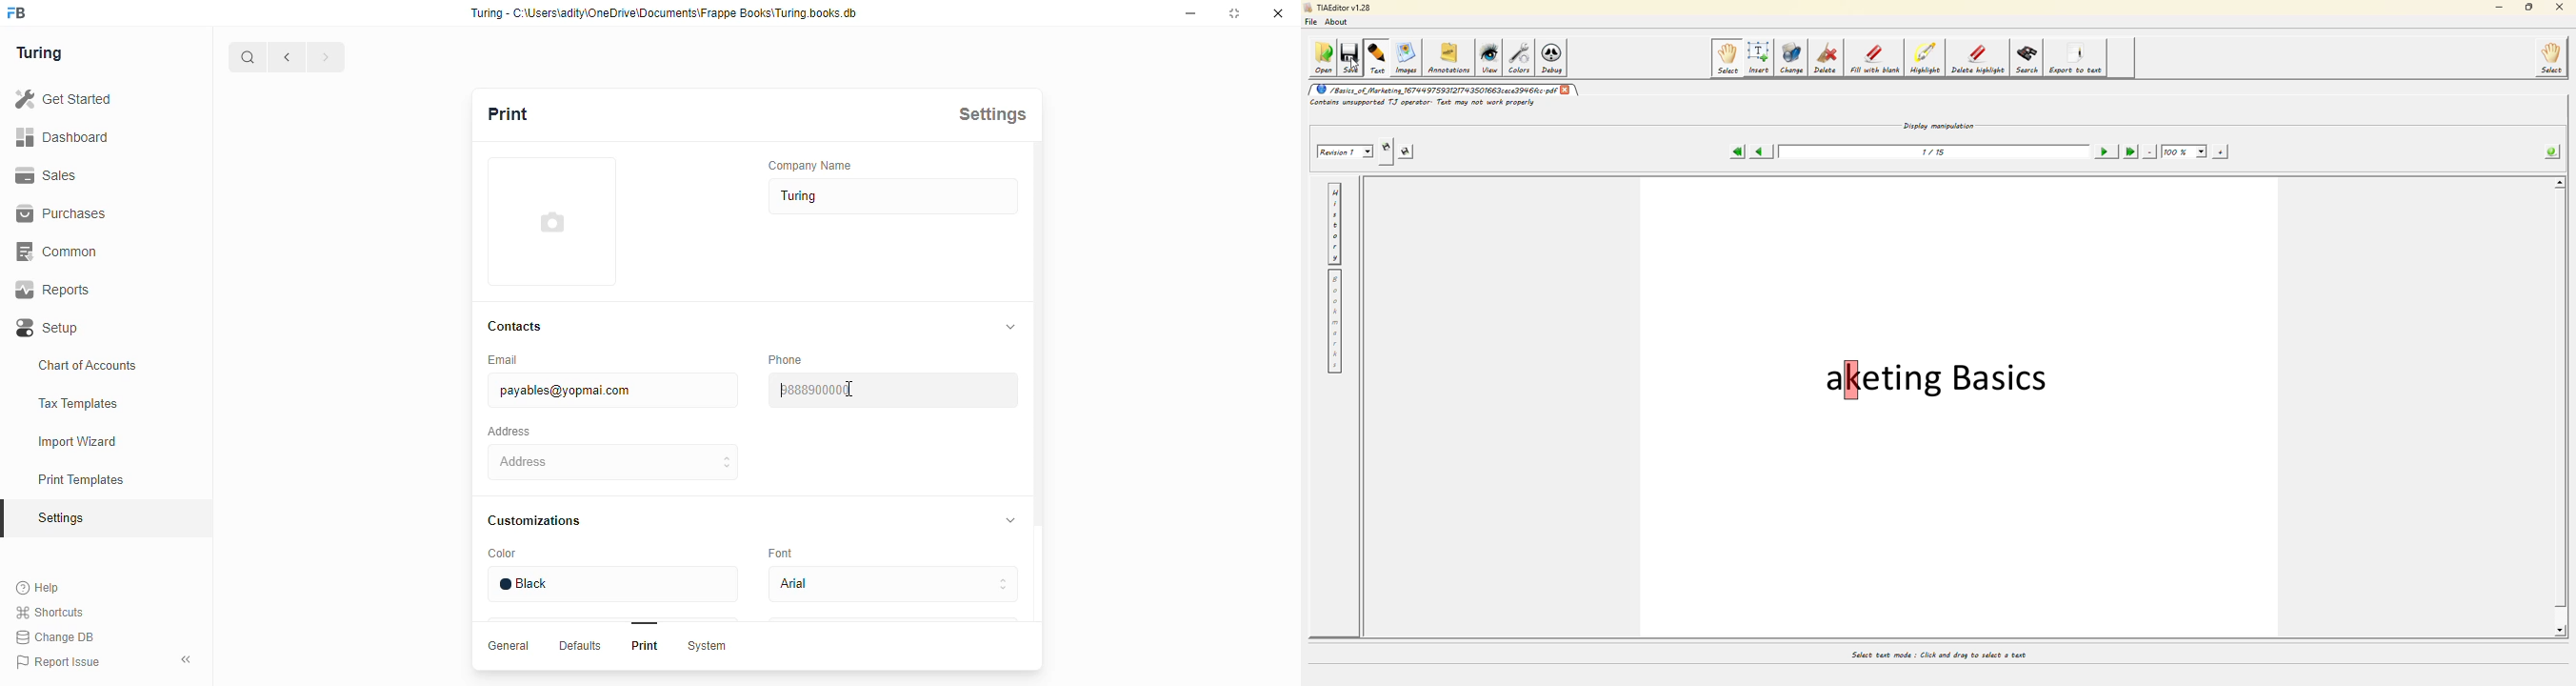 The width and height of the screenshot is (2576, 700). I want to click on add profile image, so click(557, 225).